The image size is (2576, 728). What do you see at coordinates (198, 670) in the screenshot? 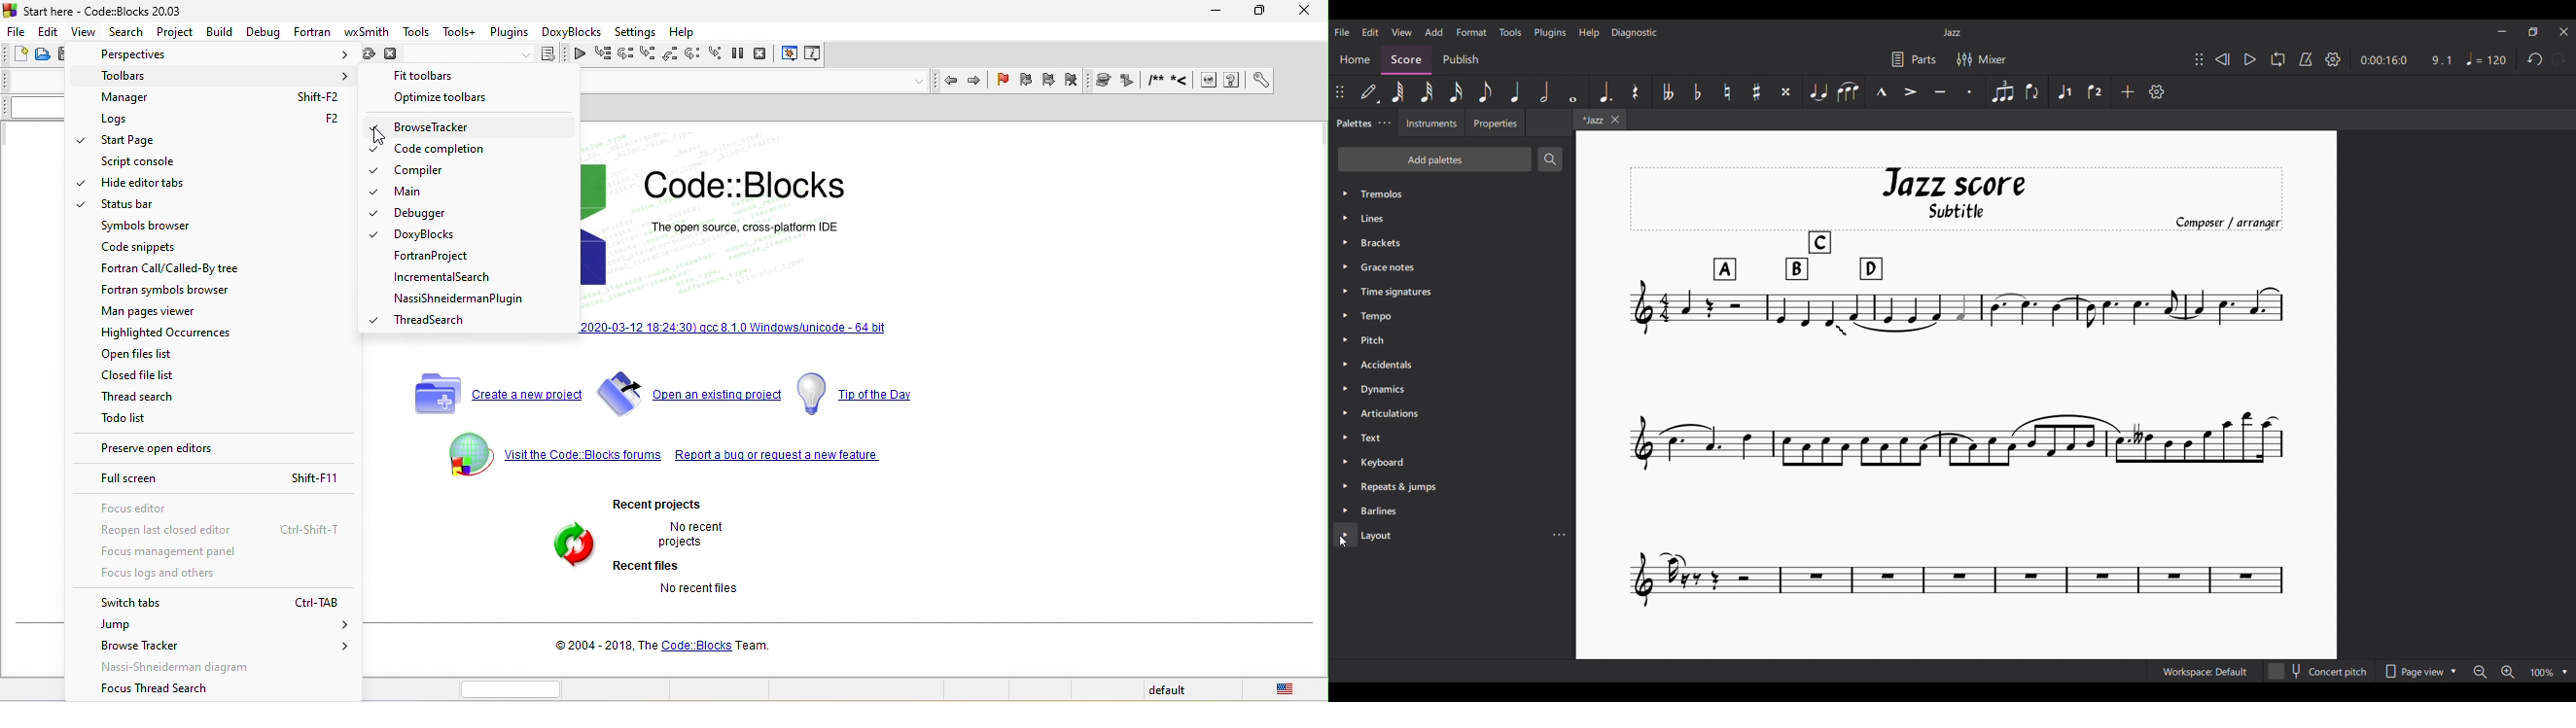
I see `nassi shneideman diagram` at bounding box center [198, 670].